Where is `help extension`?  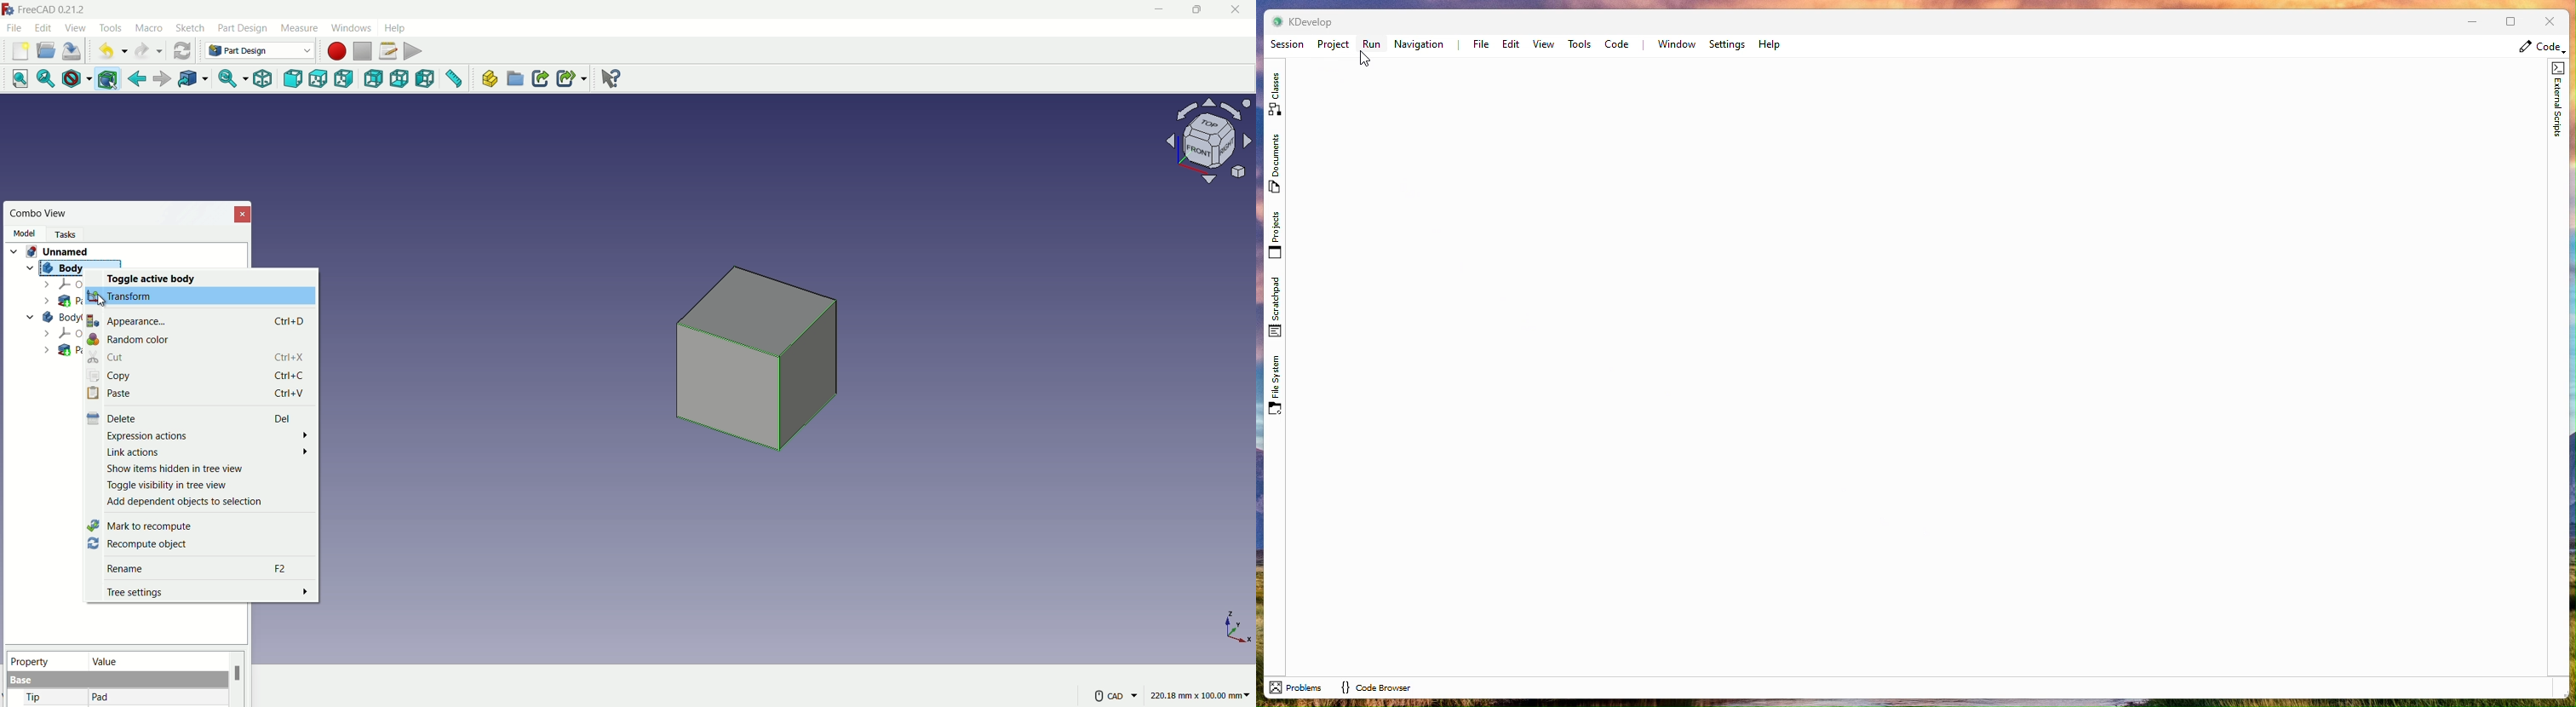 help extension is located at coordinates (607, 77).